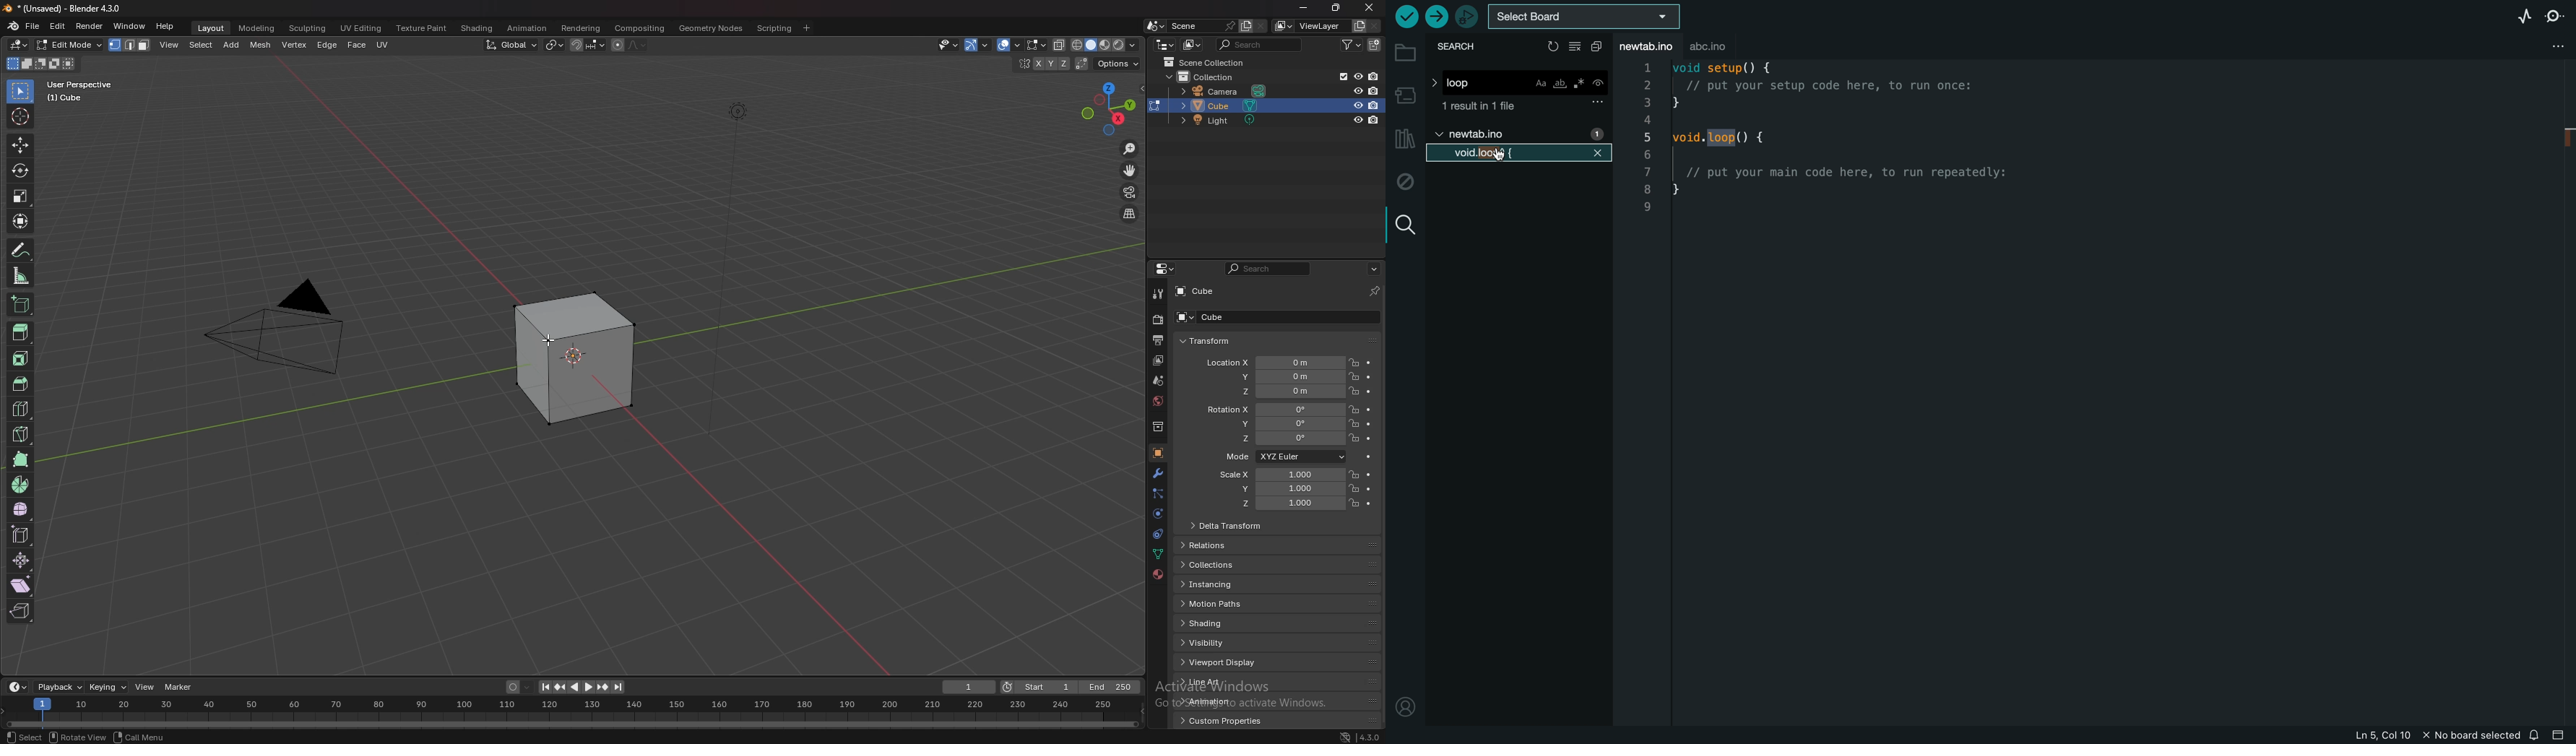 The height and width of the screenshot is (756, 2576). I want to click on lock location, so click(1354, 391).